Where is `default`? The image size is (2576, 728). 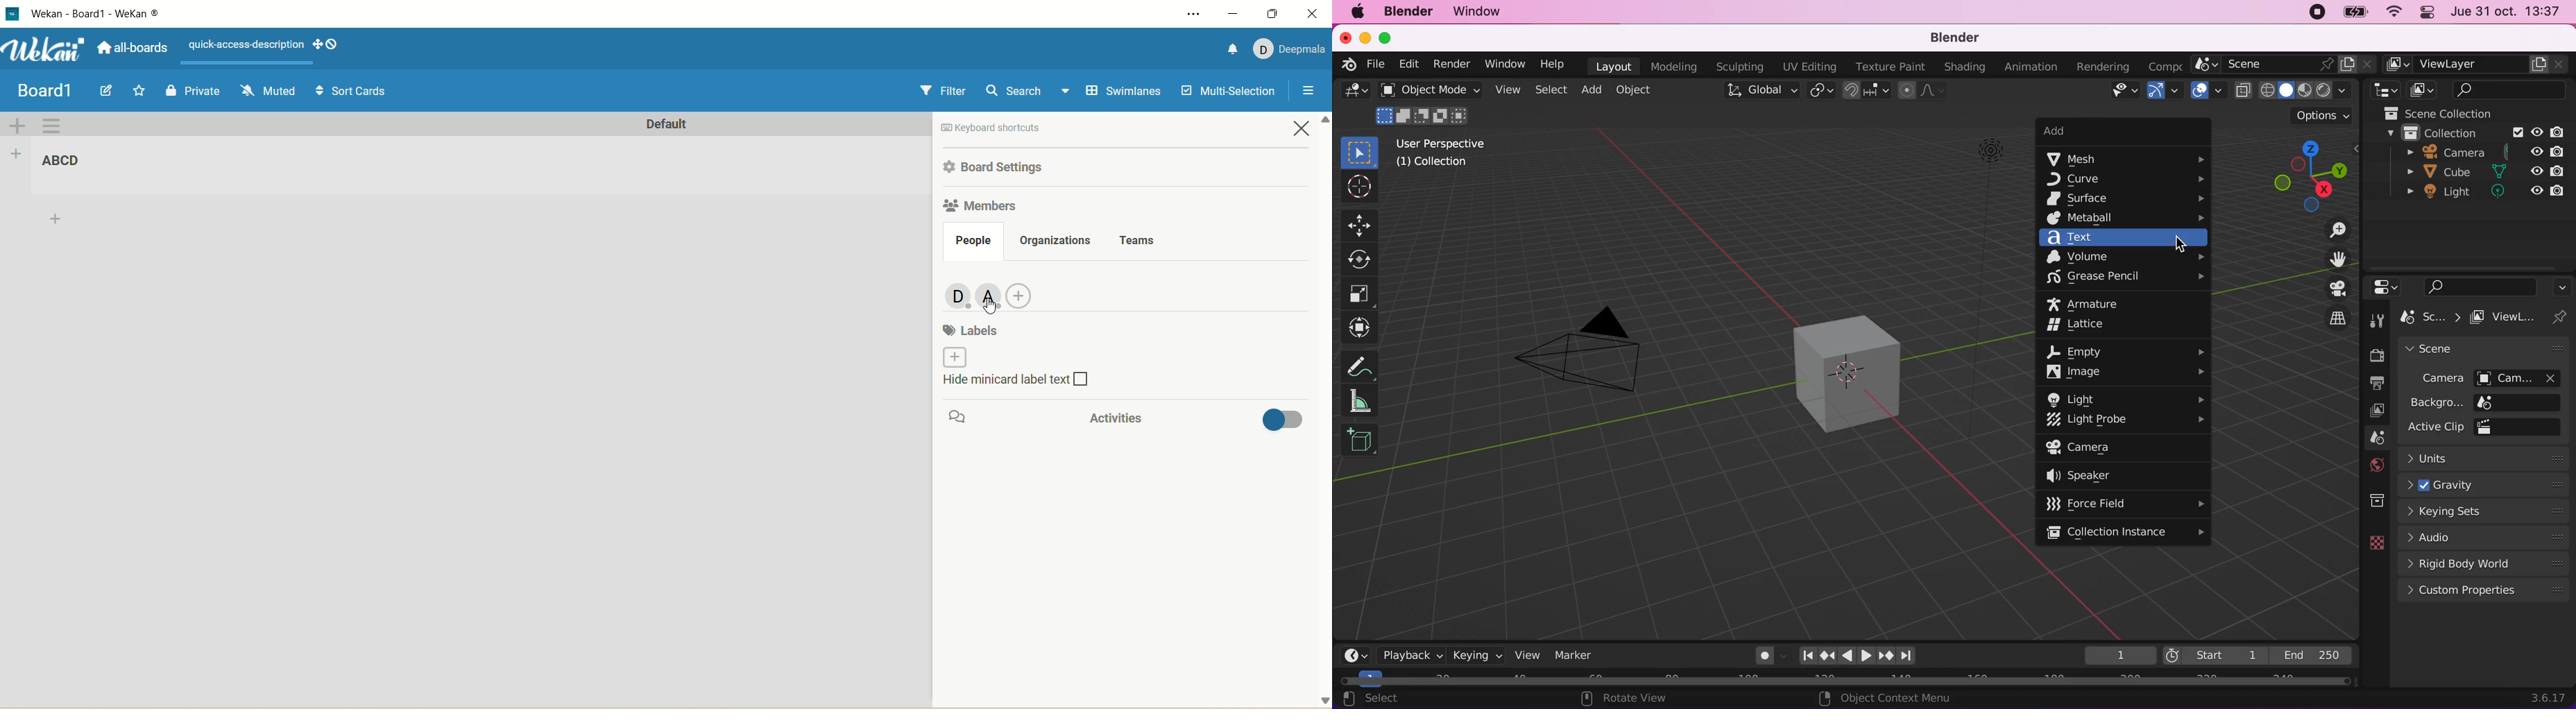 default is located at coordinates (665, 126).